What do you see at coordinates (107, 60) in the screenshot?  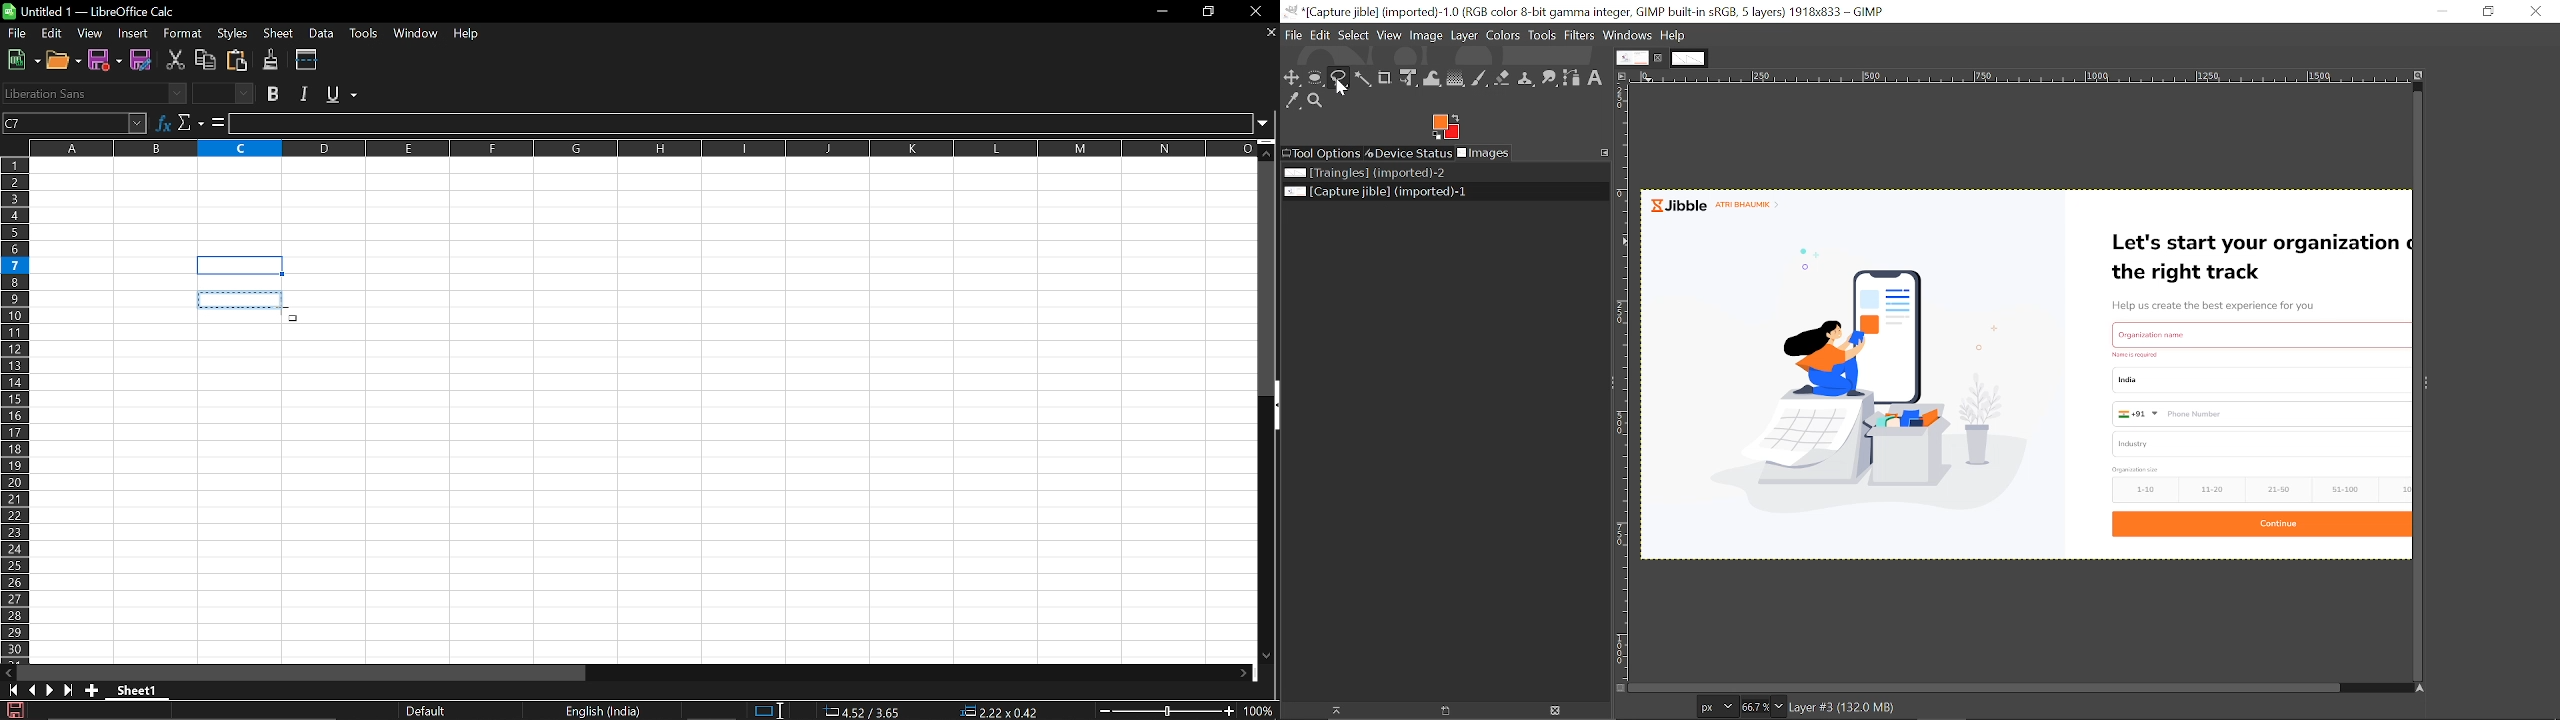 I see `Save` at bounding box center [107, 60].